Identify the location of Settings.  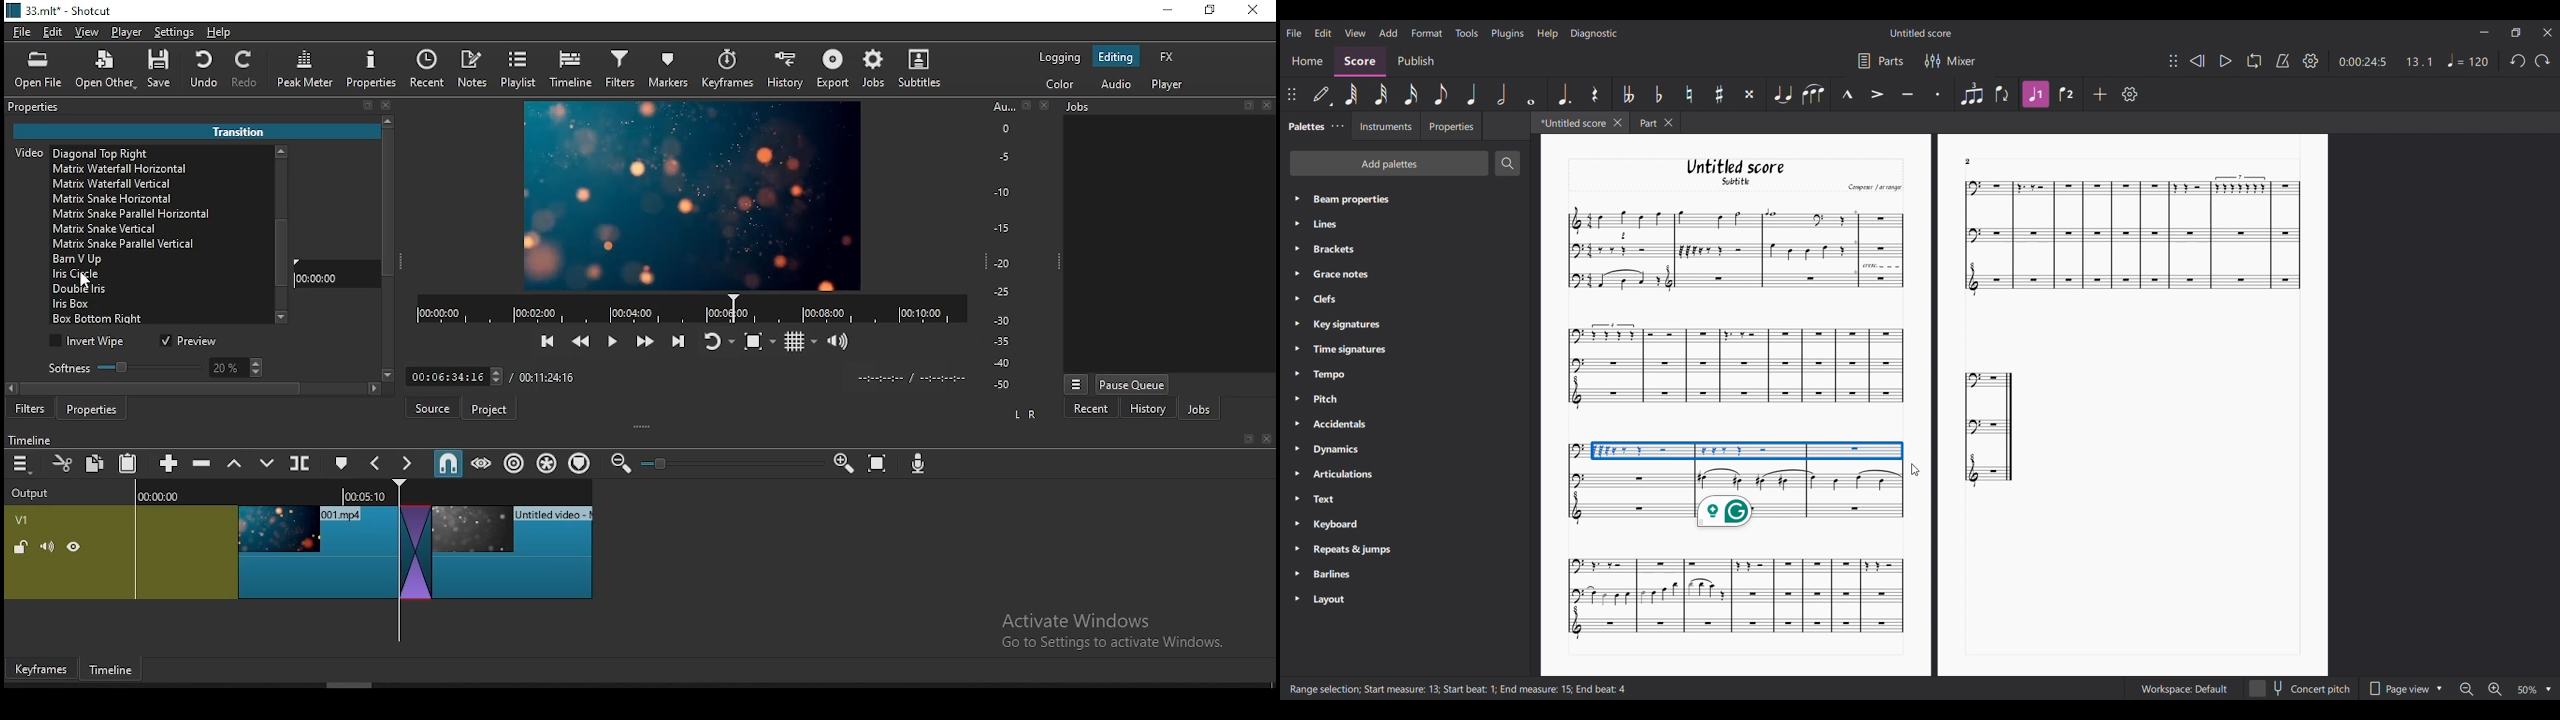
(2130, 94).